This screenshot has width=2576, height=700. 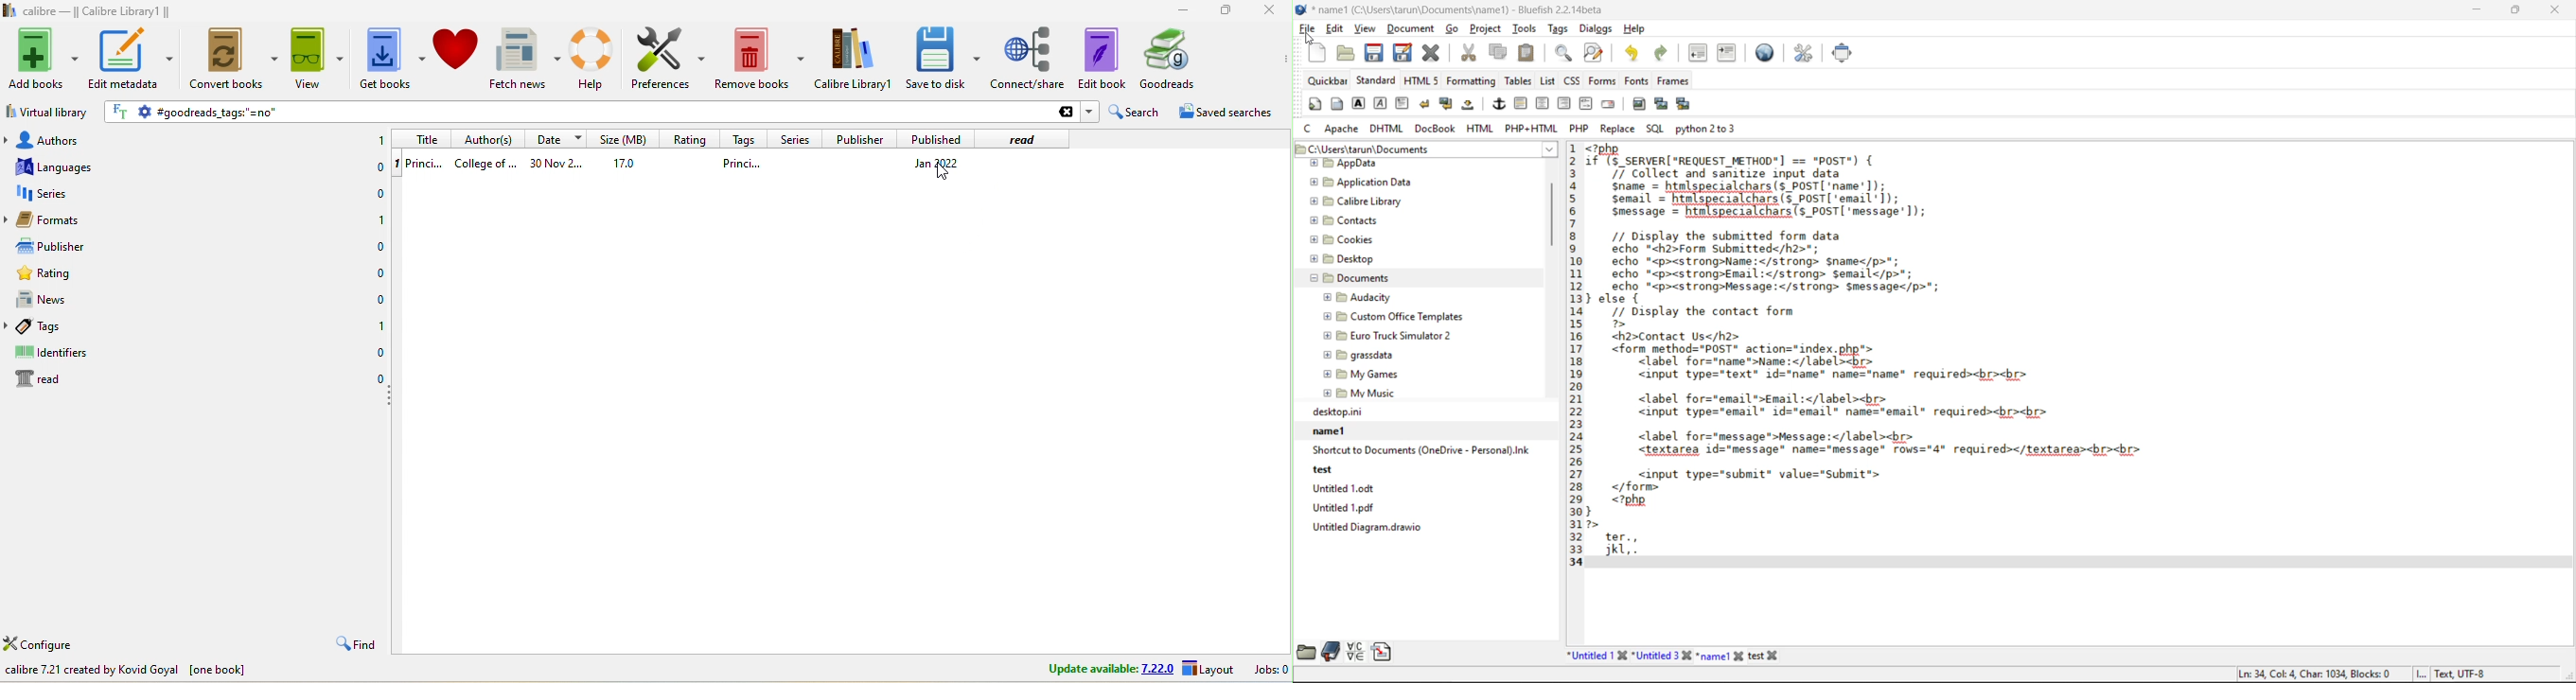 I want to click on tools, so click(x=1525, y=29).